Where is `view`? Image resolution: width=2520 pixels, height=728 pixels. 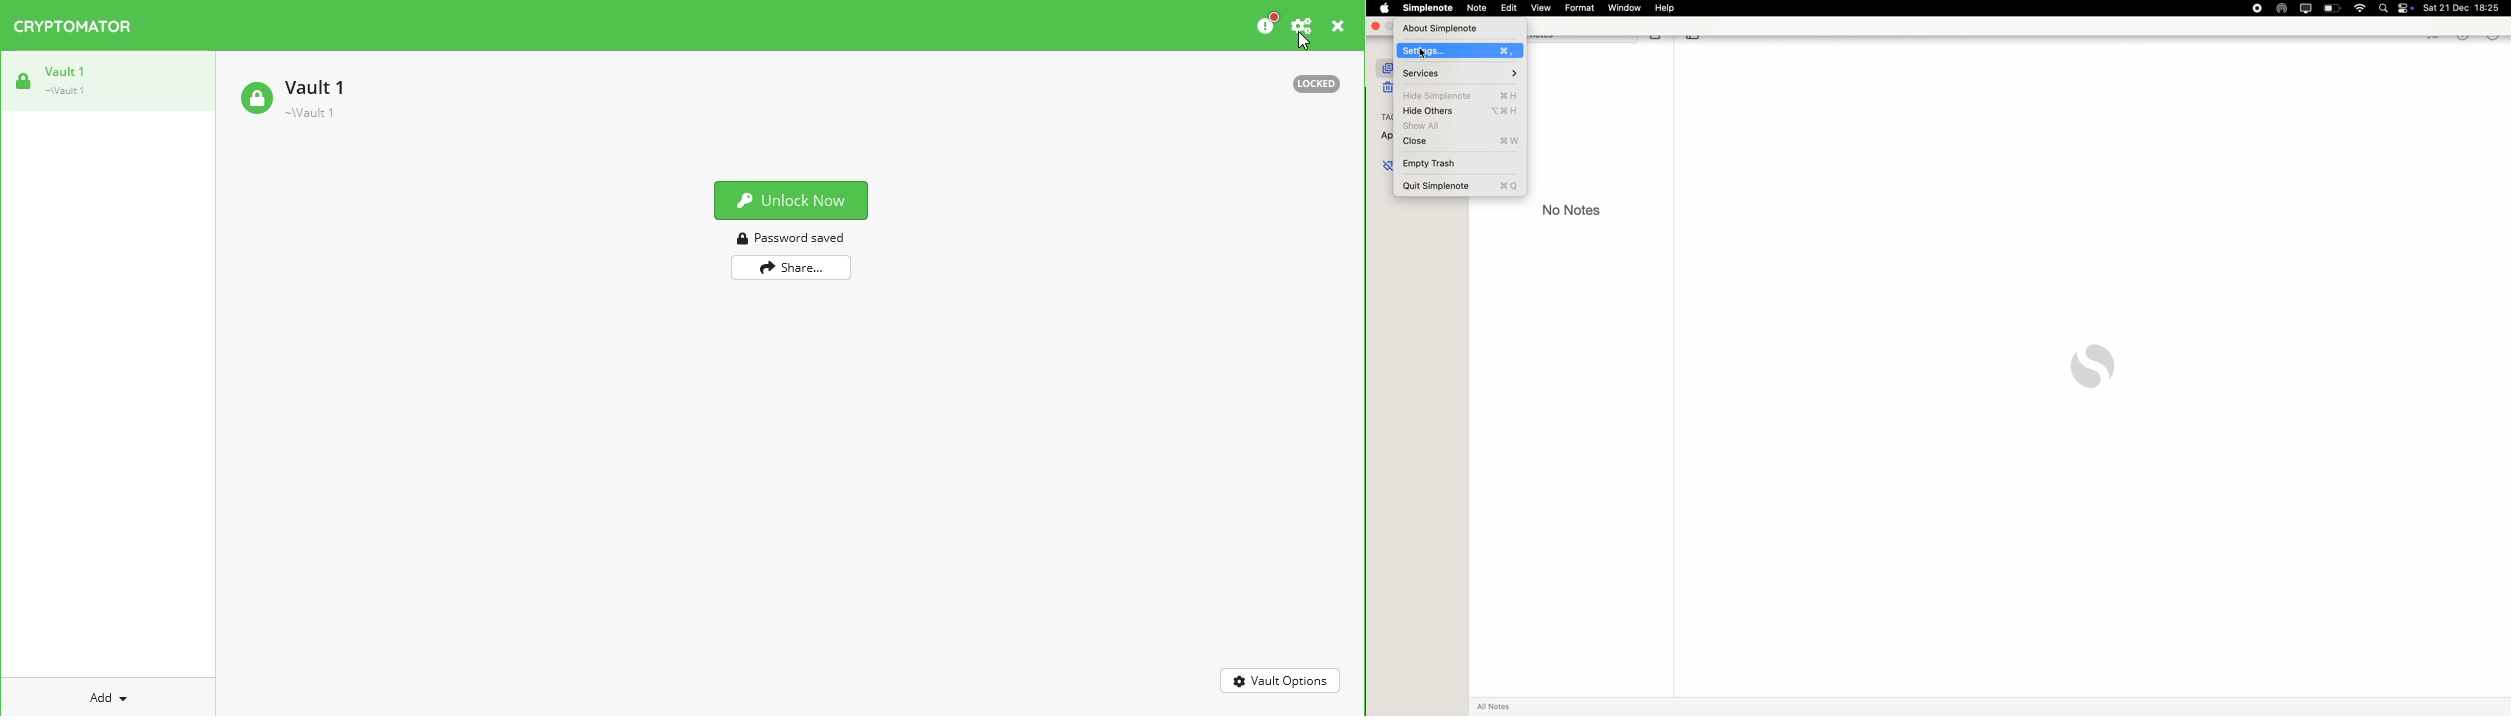 view is located at coordinates (1540, 8).